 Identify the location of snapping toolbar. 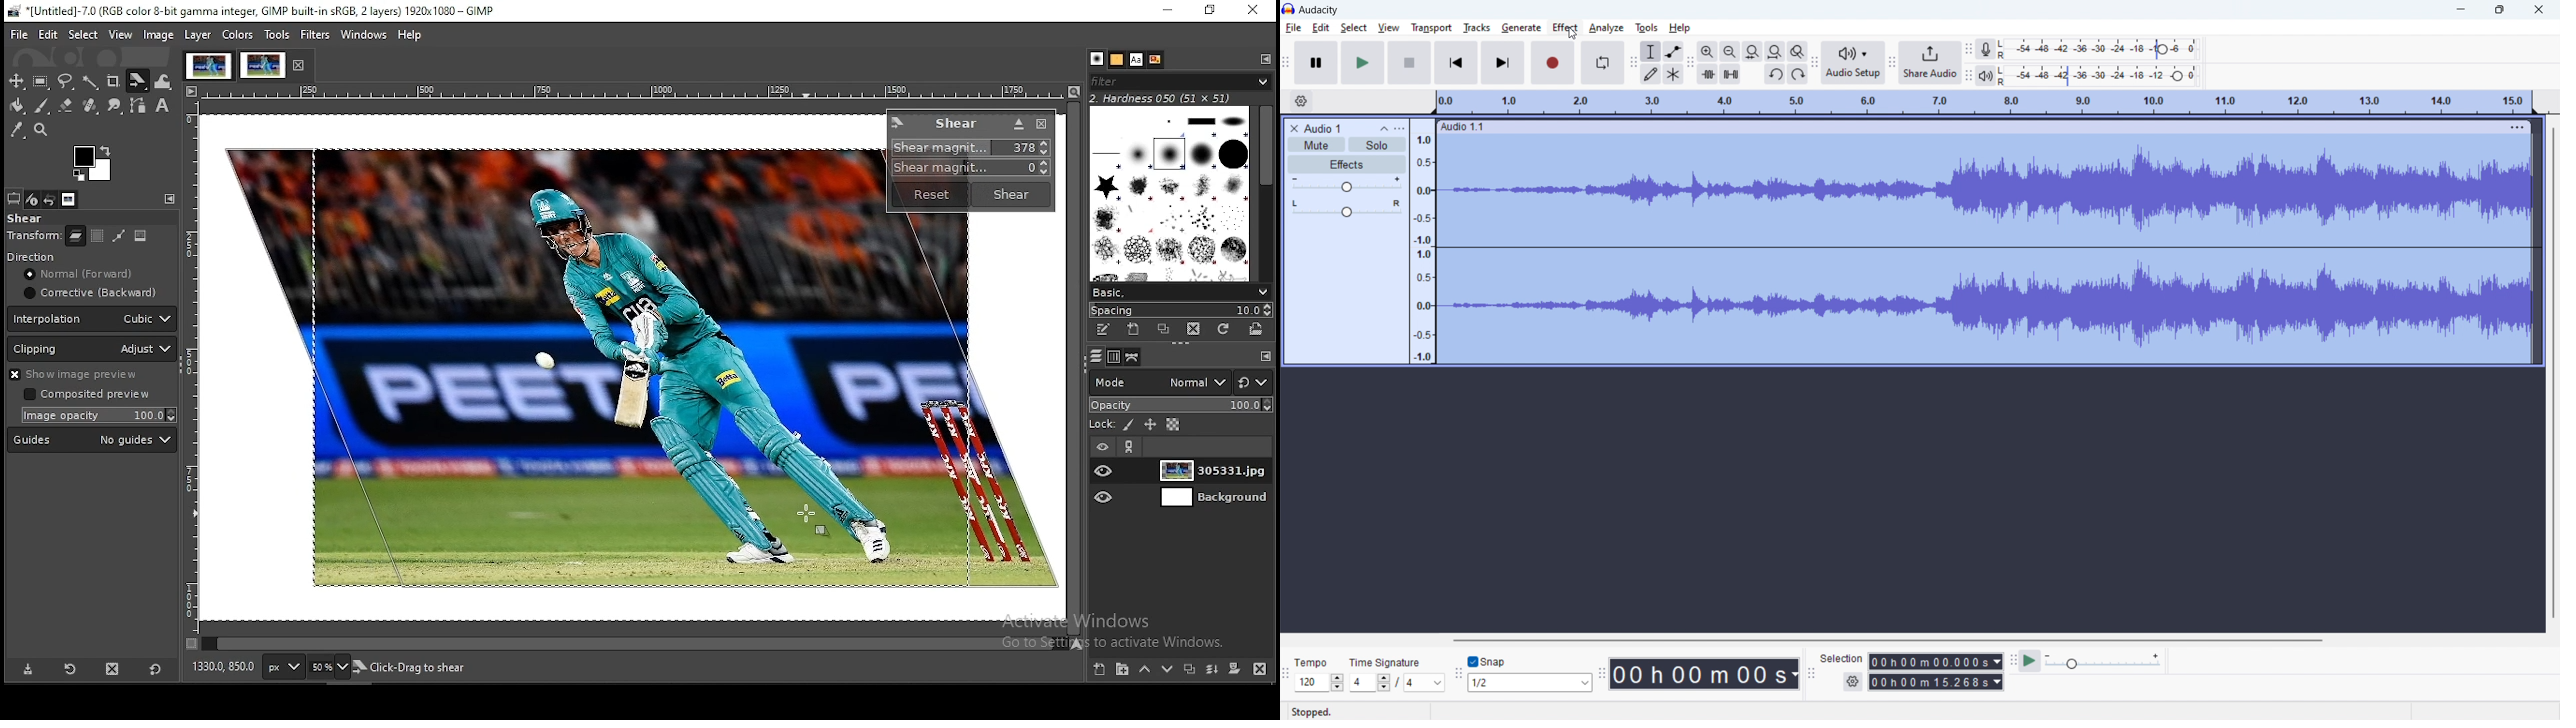
(1459, 673).